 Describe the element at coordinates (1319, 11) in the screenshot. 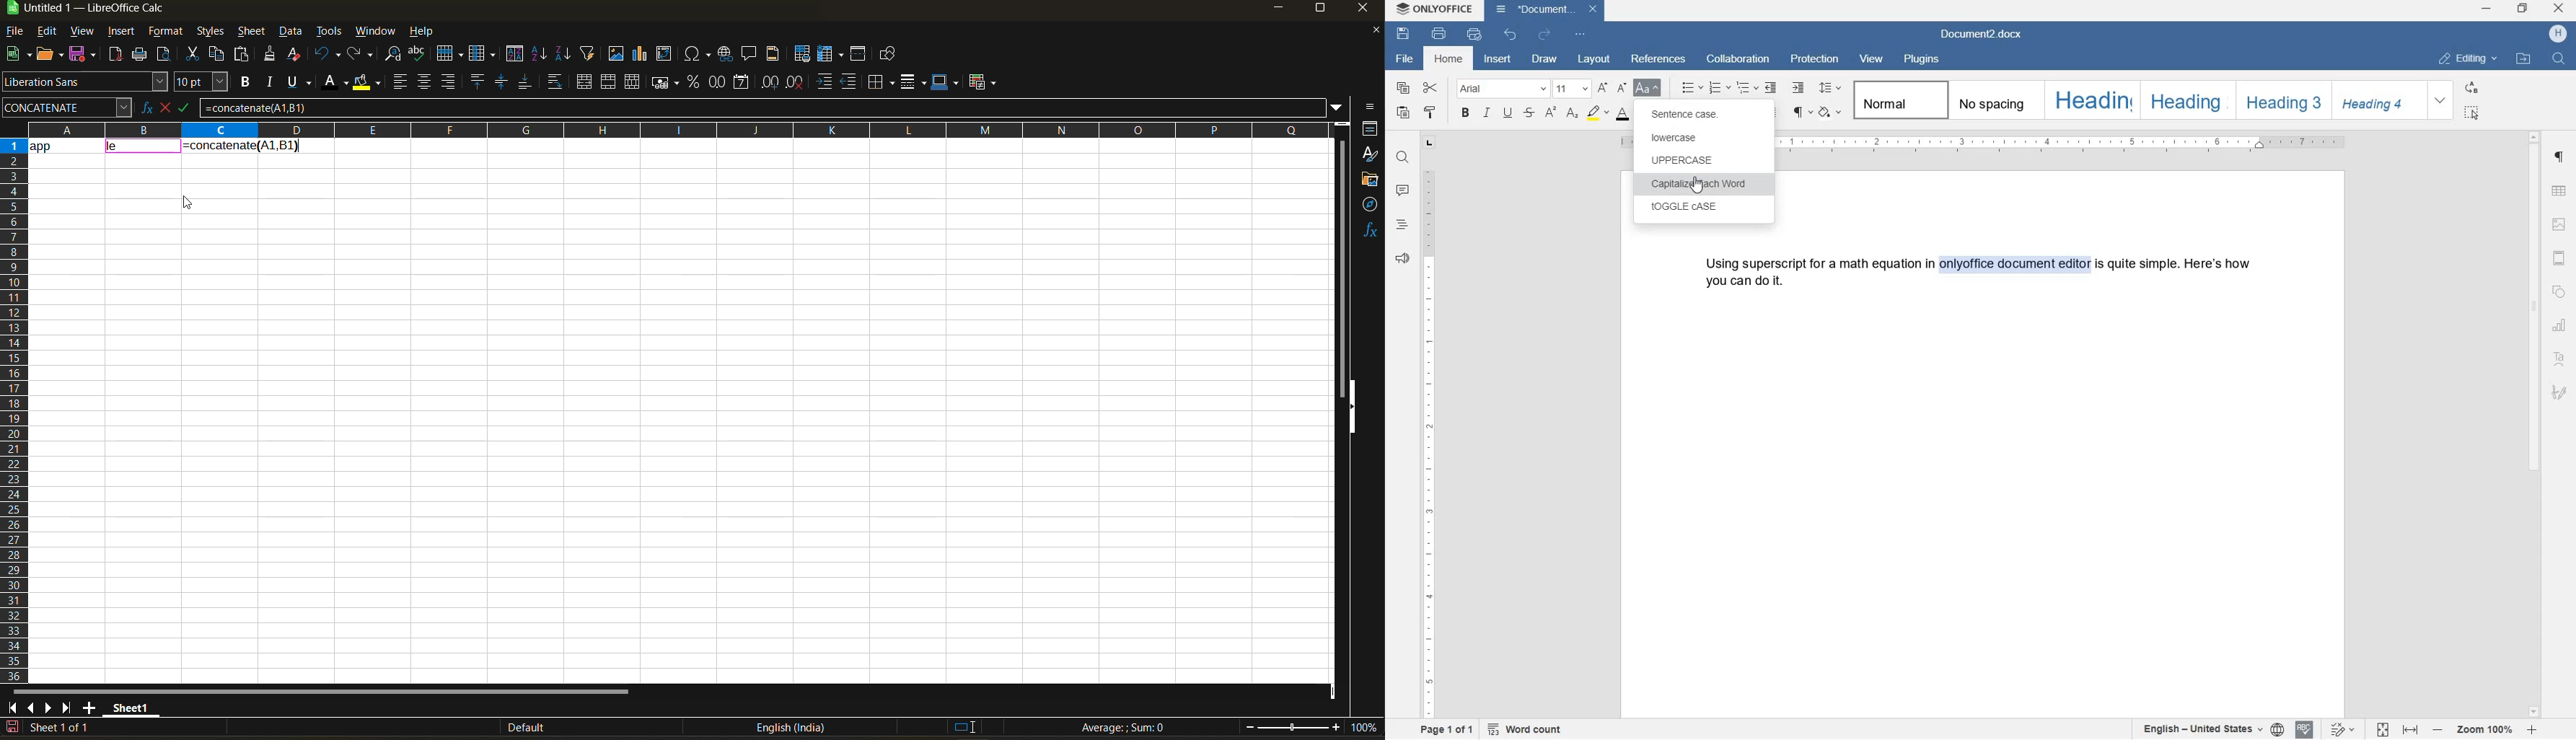

I see `maximize` at that location.